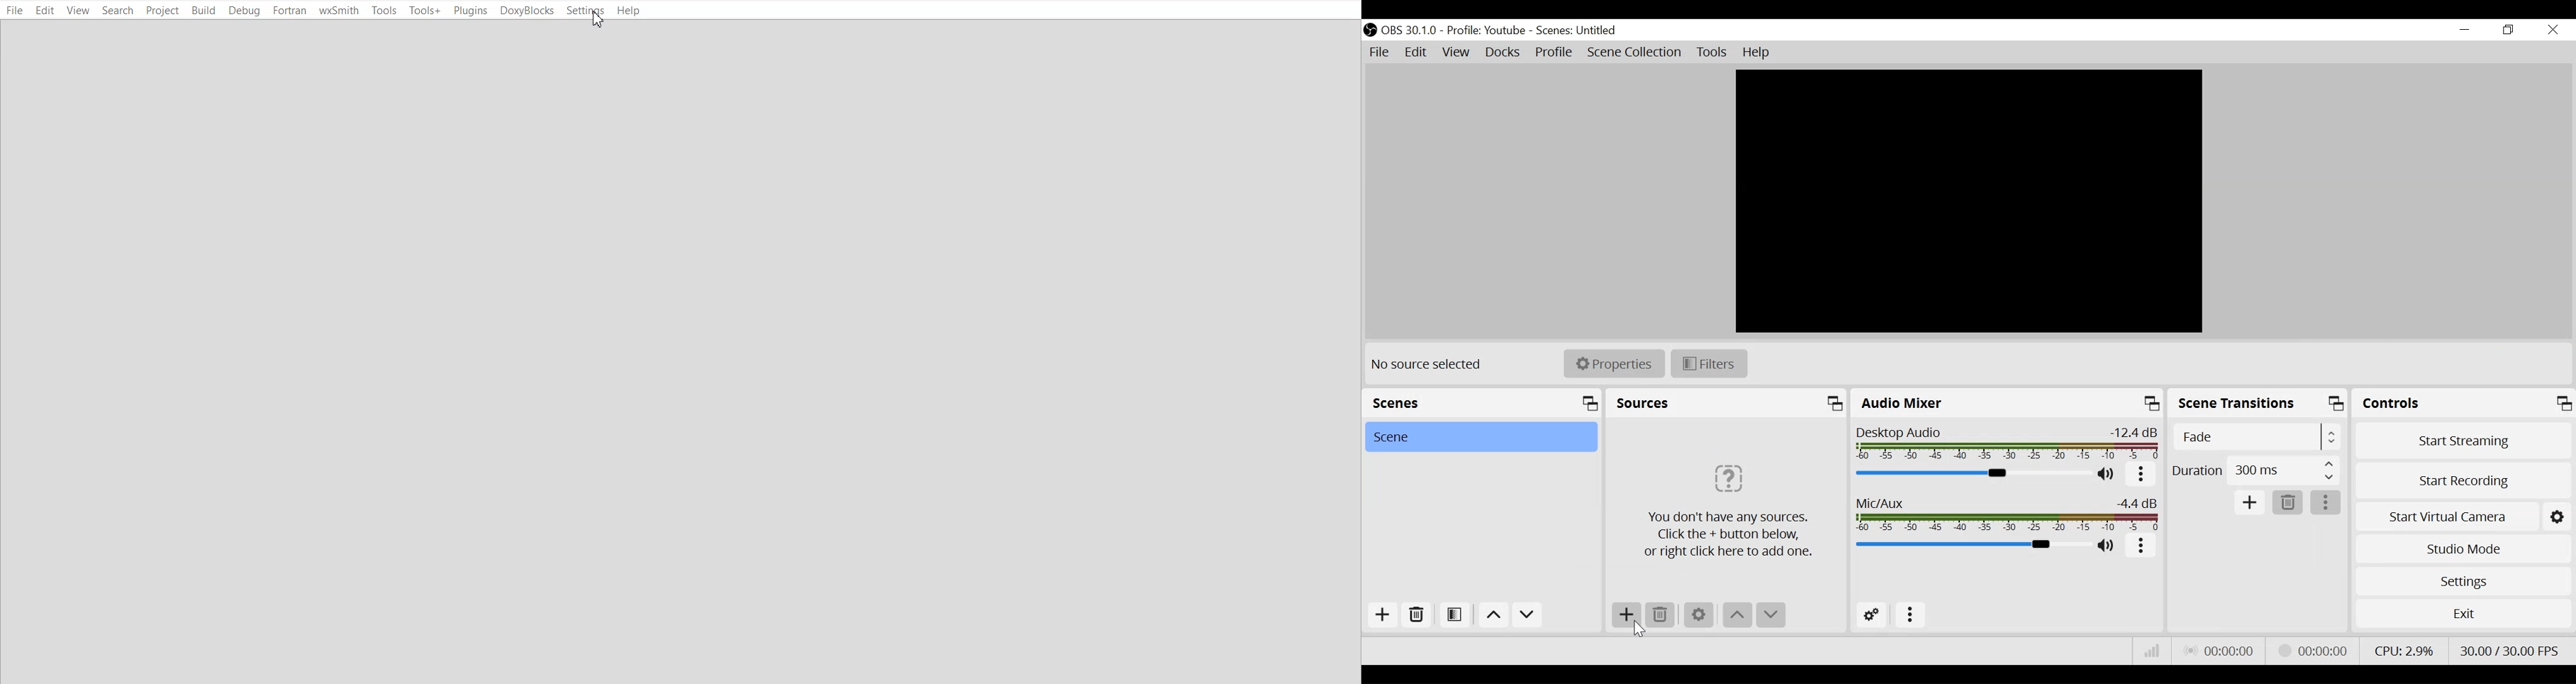 The height and width of the screenshot is (700, 2576). What do you see at coordinates (385, 11) in the screenshot?
I see `Tools` at bounding box center [385, 11].